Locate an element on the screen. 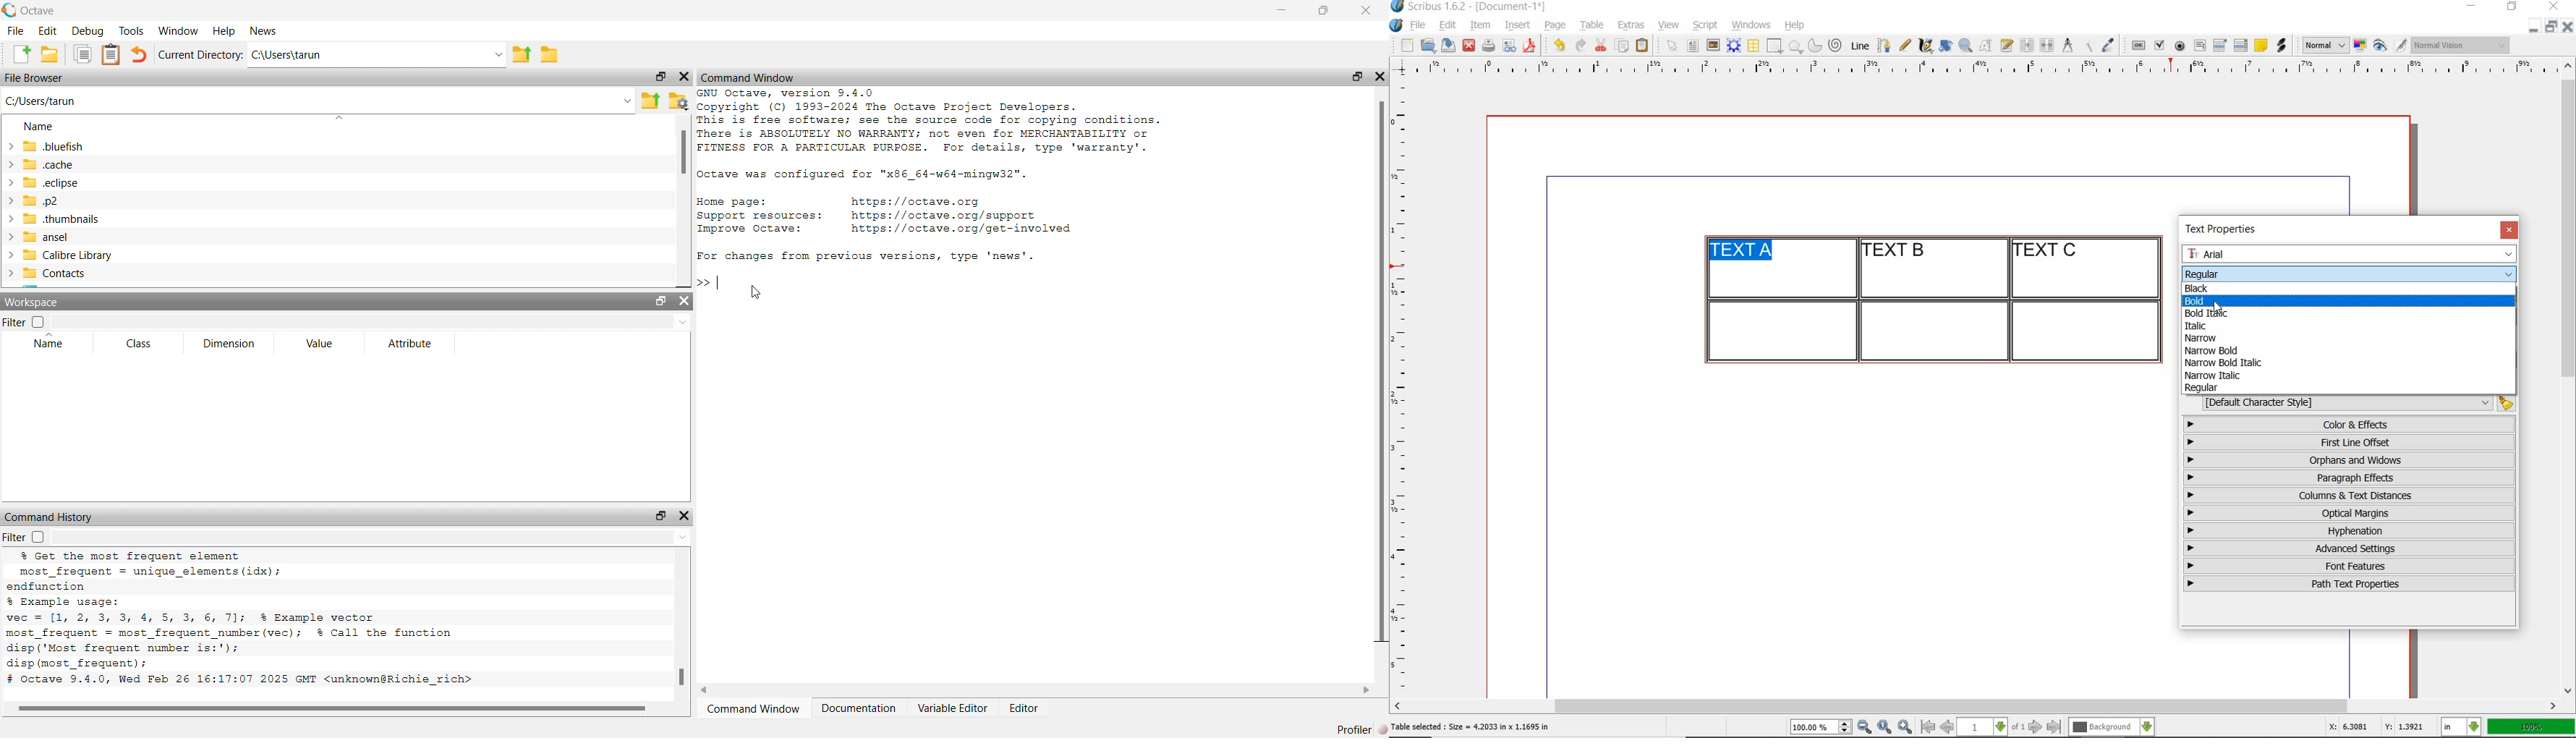  Hide Widget is located at coordinates (684, 301).